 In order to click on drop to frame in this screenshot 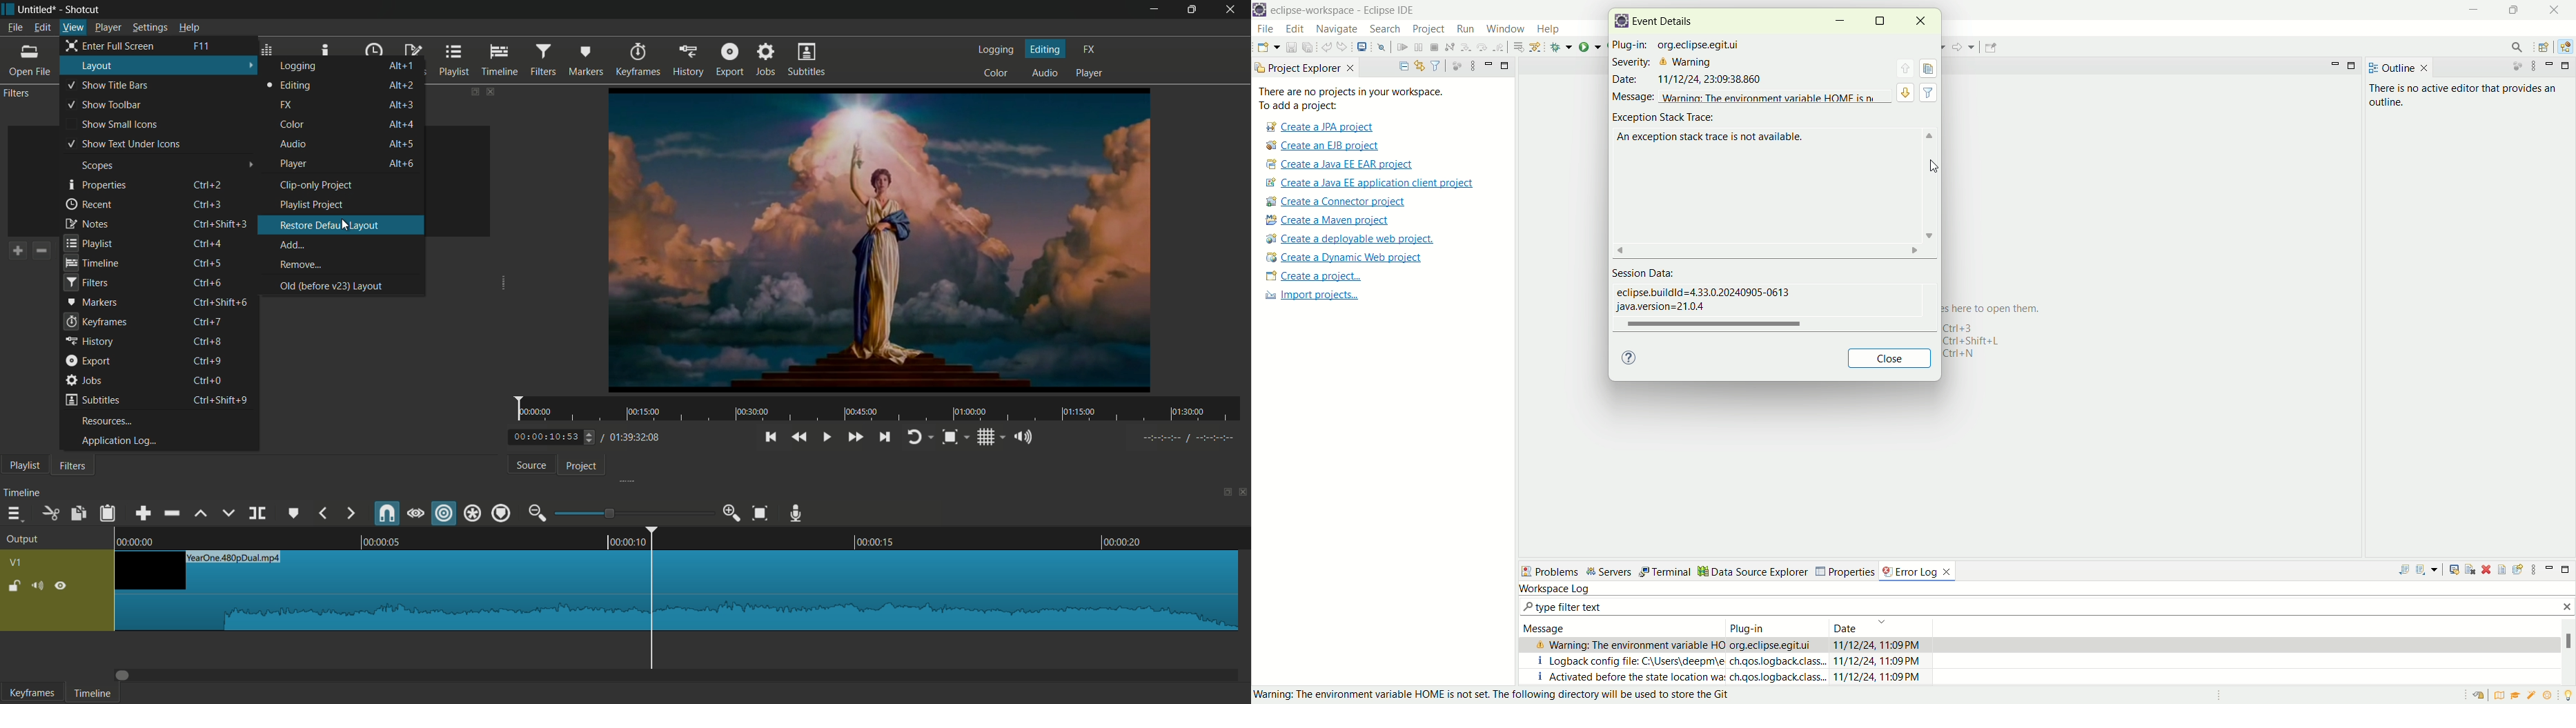, I will do `click(1515, 47)`.